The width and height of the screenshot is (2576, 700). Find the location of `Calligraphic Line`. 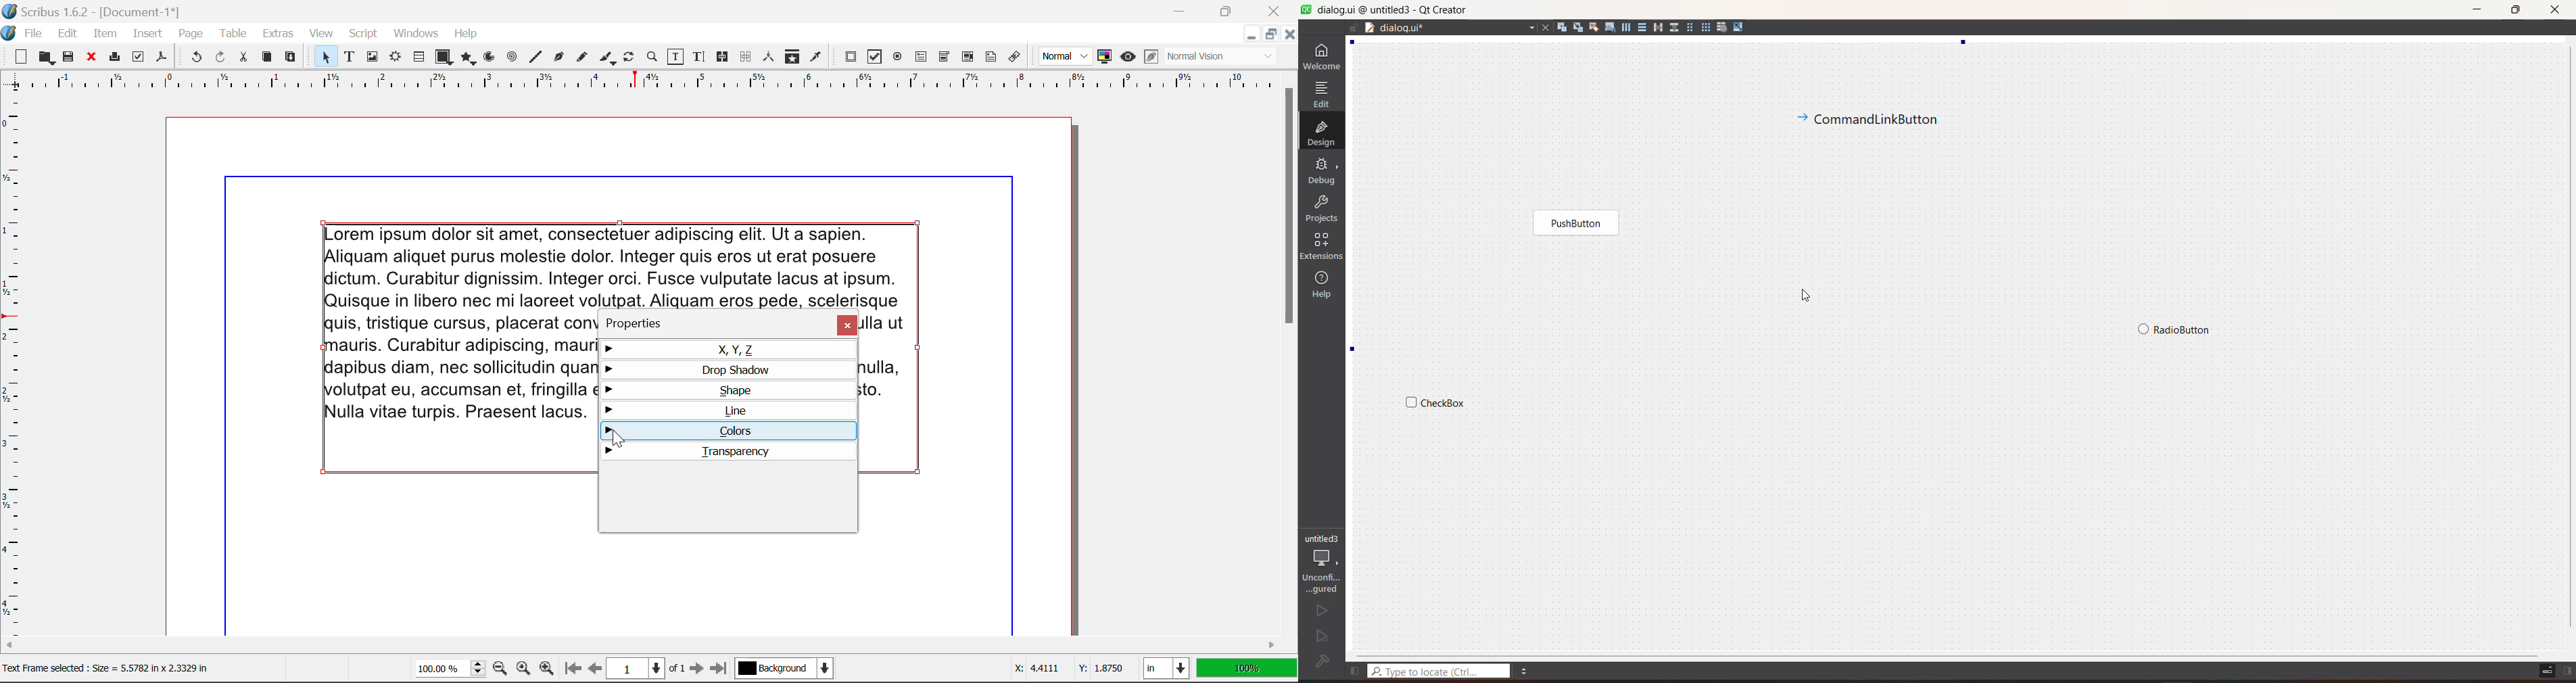

Calligraphic Line is located at coordinates (609, 60).